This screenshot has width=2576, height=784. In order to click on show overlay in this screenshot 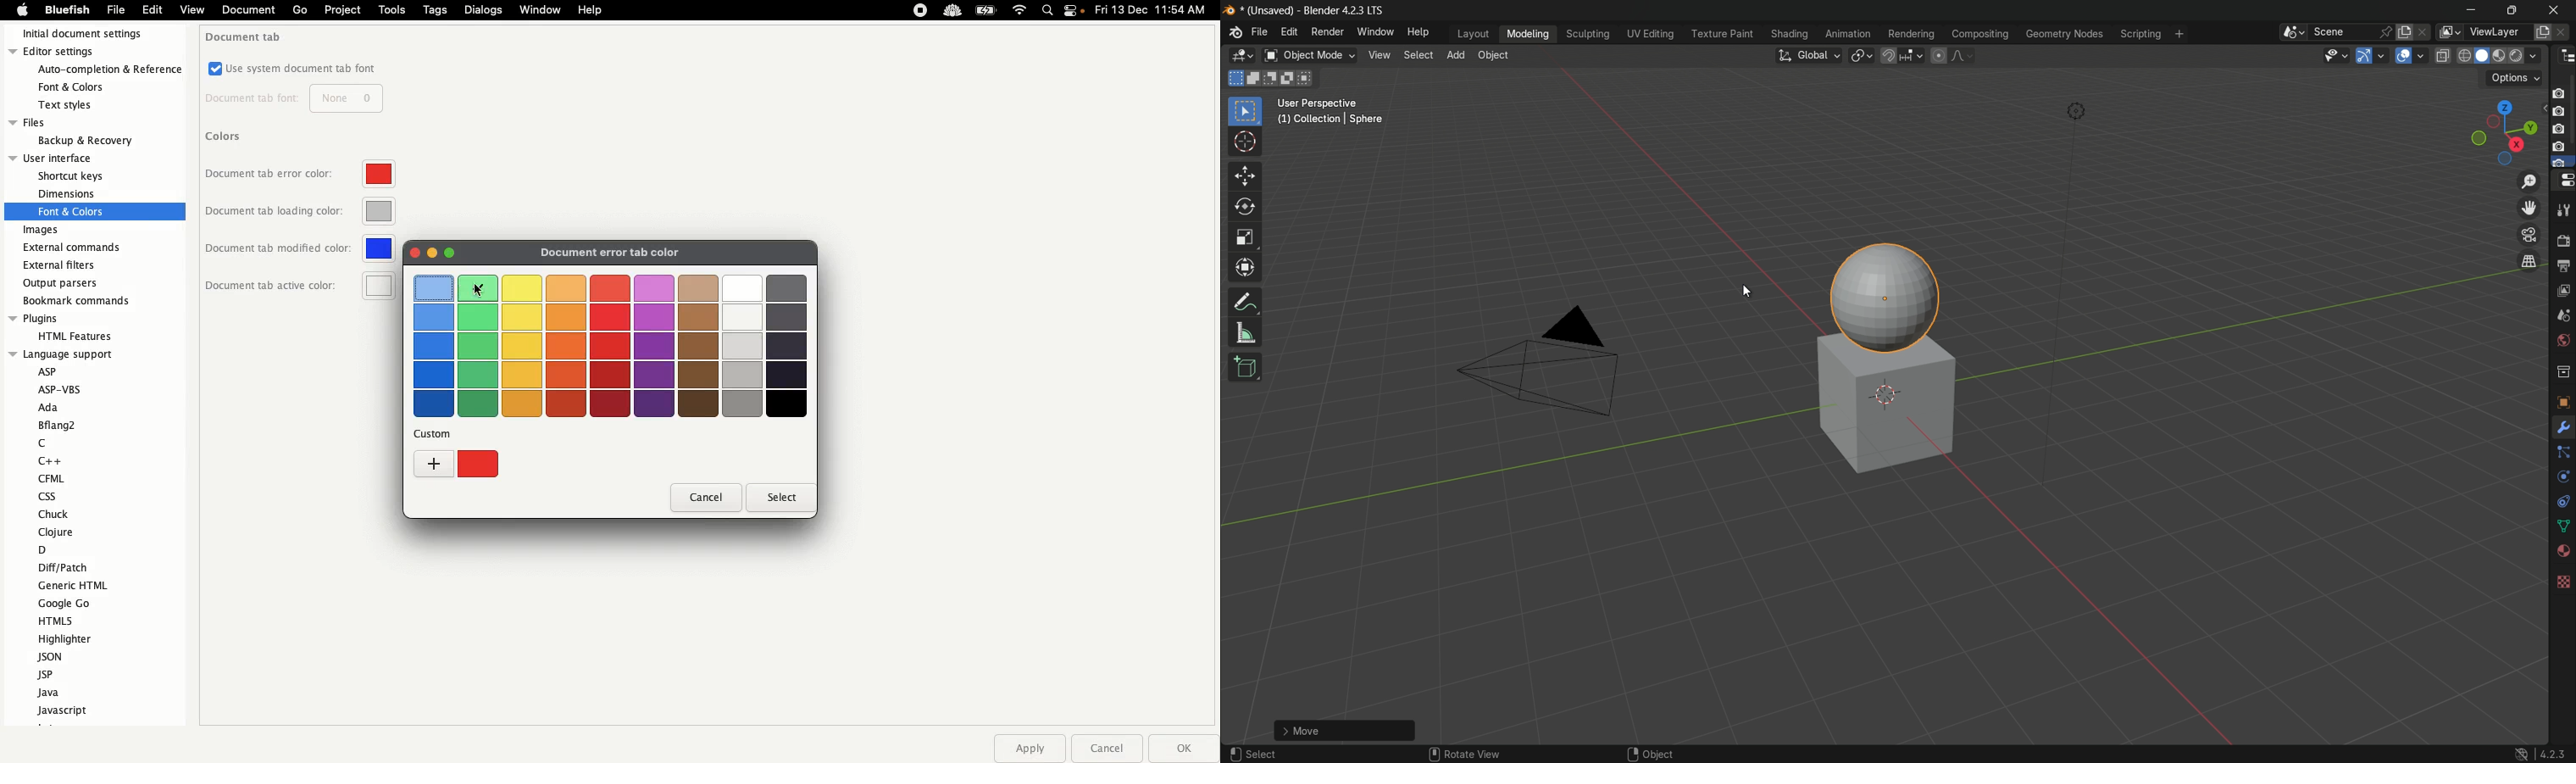, I will do `click(2404, 57)`.